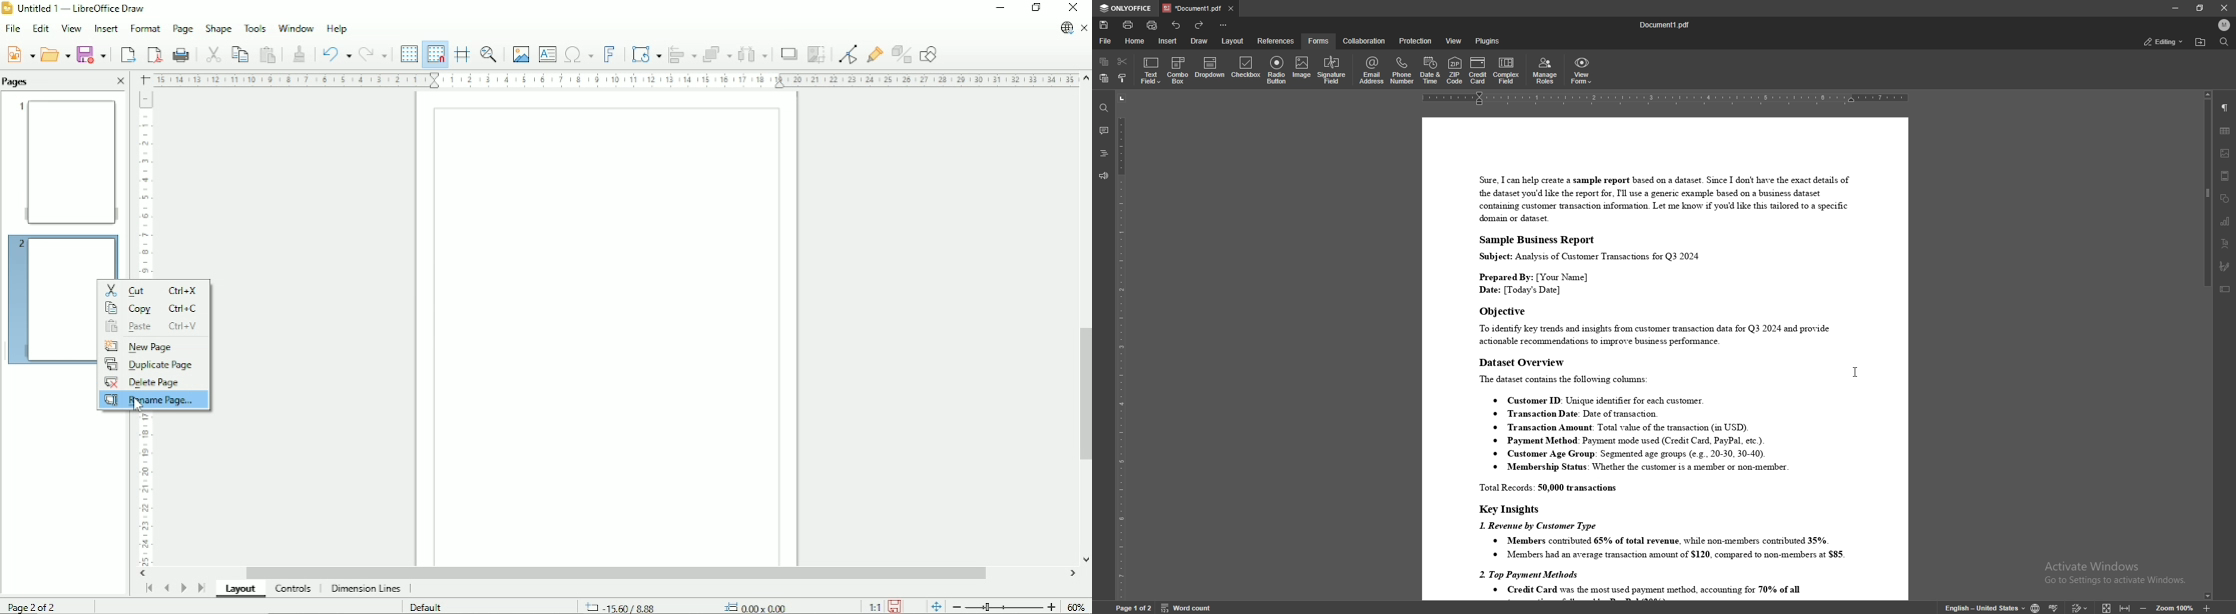 The width and height of the screenshot is (2240, 616). What do you see at coordinates (2206, 608) in the screenshot?
I see `zoom in` at bounding box center [2206, 608].